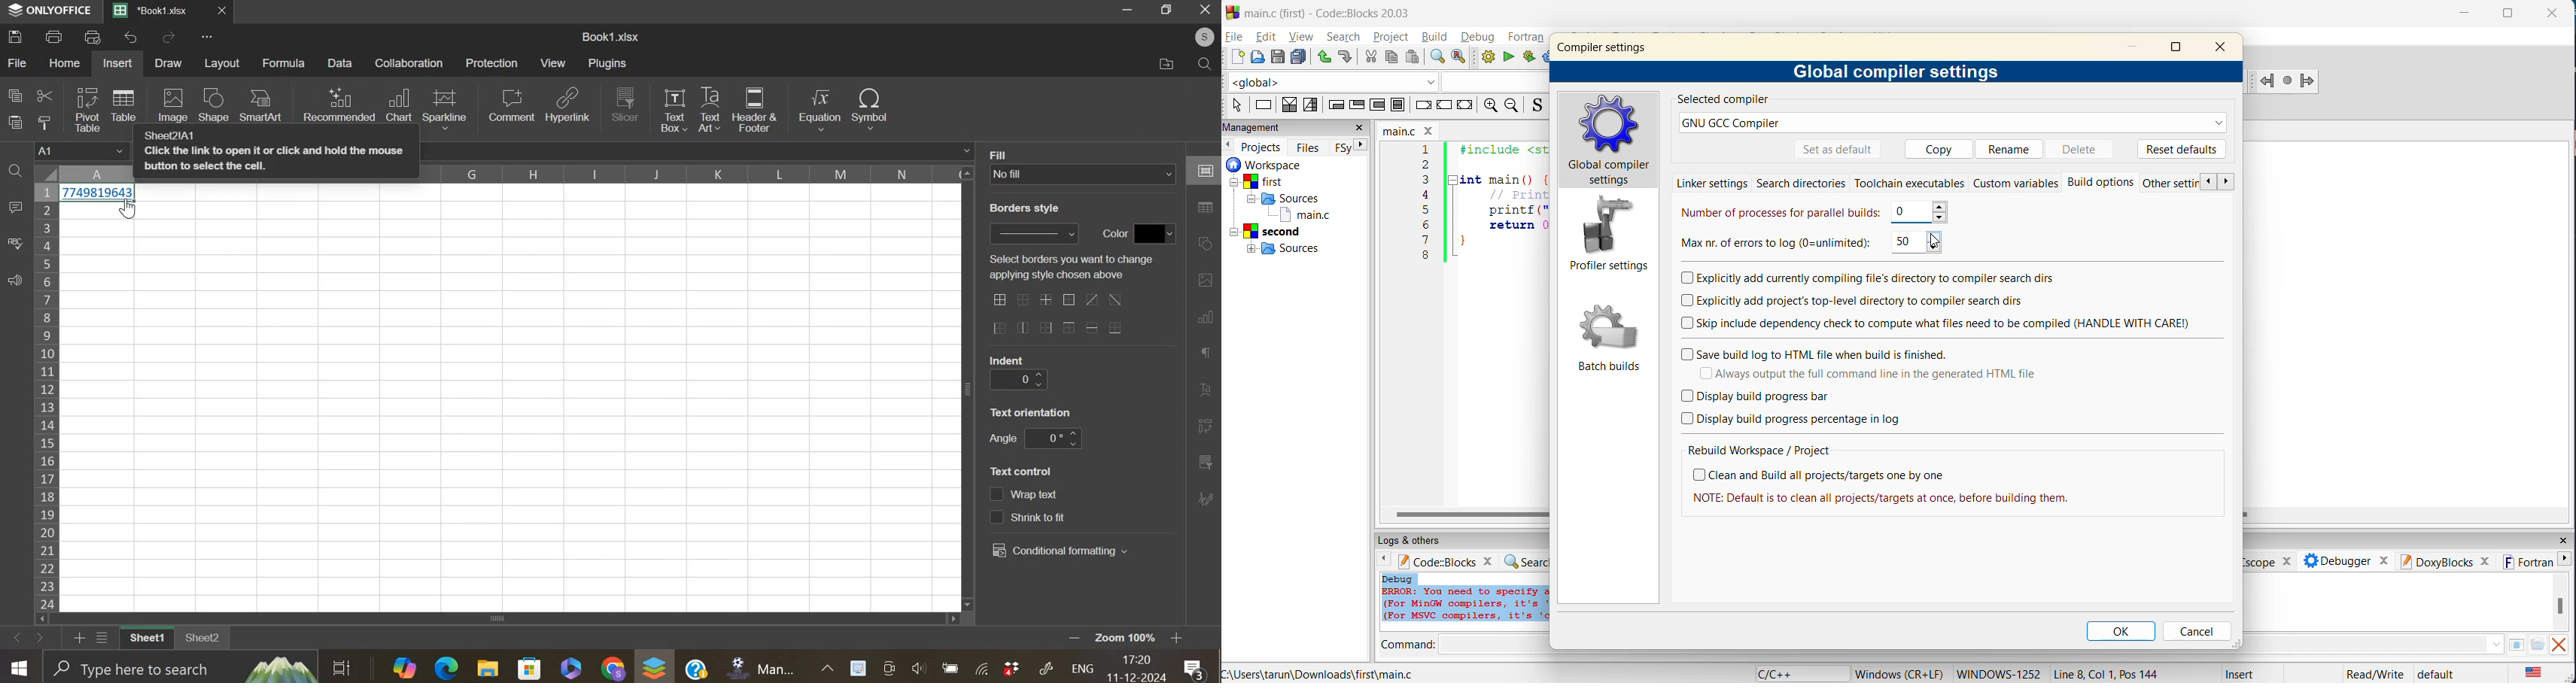 Image resolution: width=2576 pixels, height=700 pixels. Describe the element at coordinates (1367, 58) in the screenshot. I see `cut` at that location.